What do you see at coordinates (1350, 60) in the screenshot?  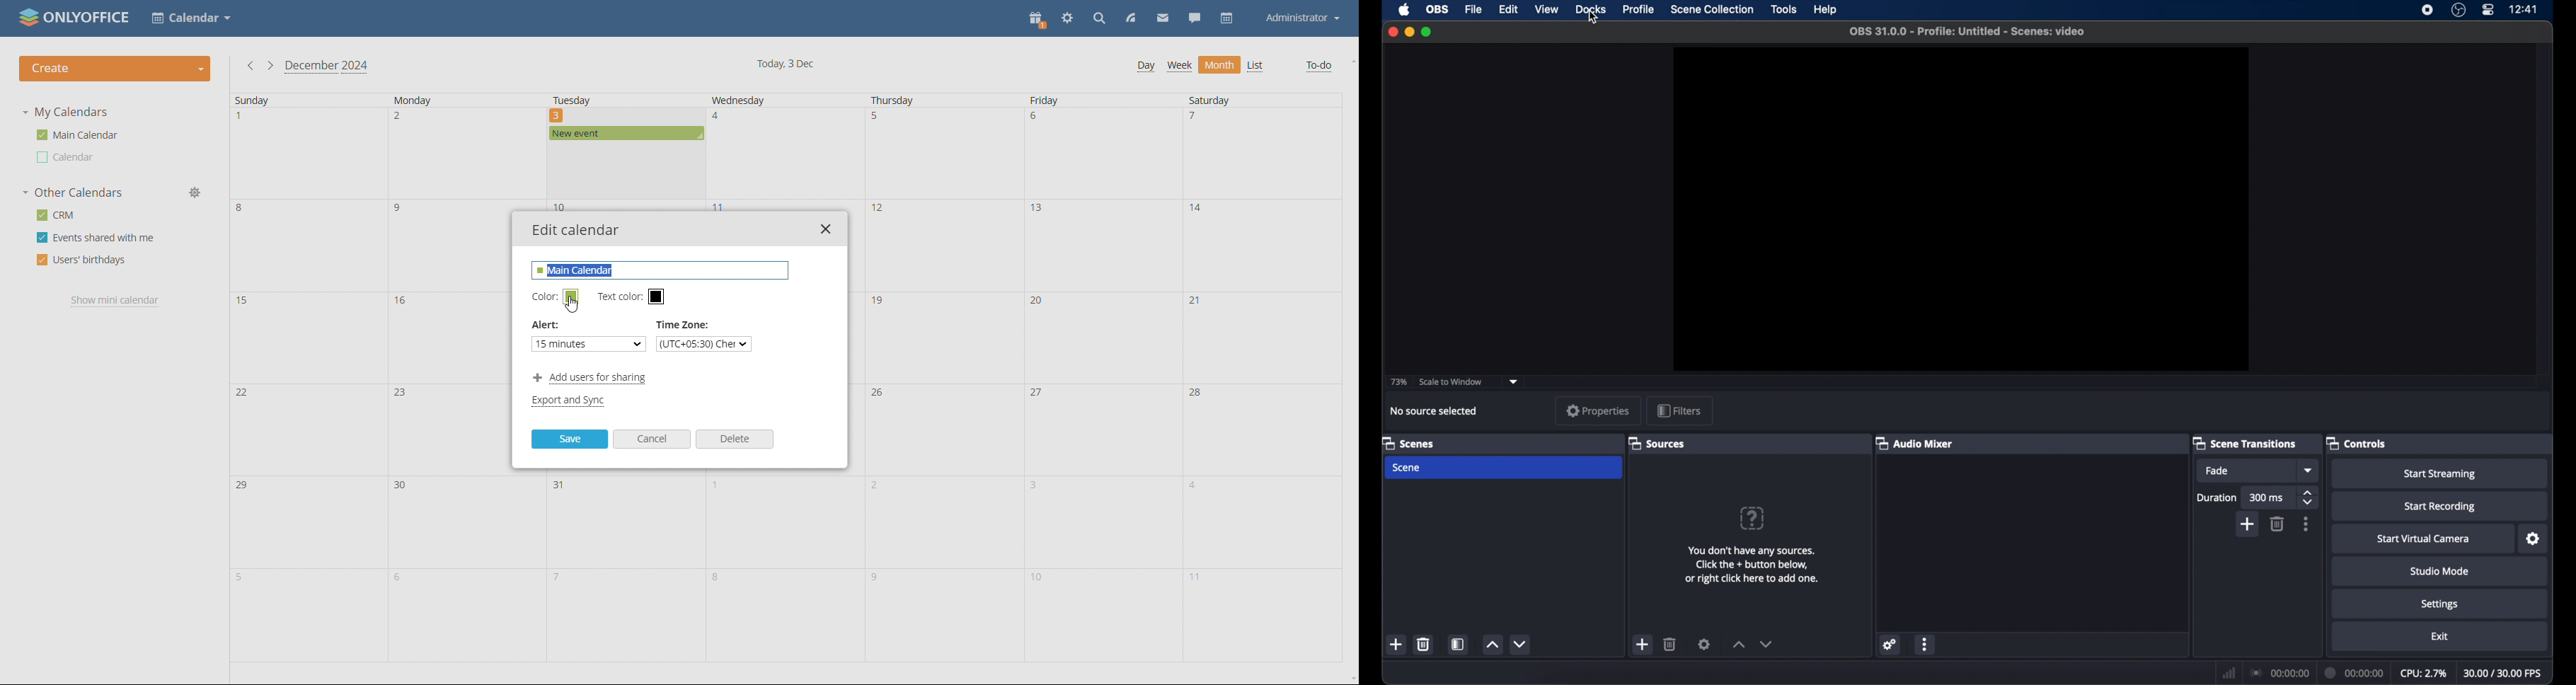 I see `scroll up` at bounding box center [1350, 60].